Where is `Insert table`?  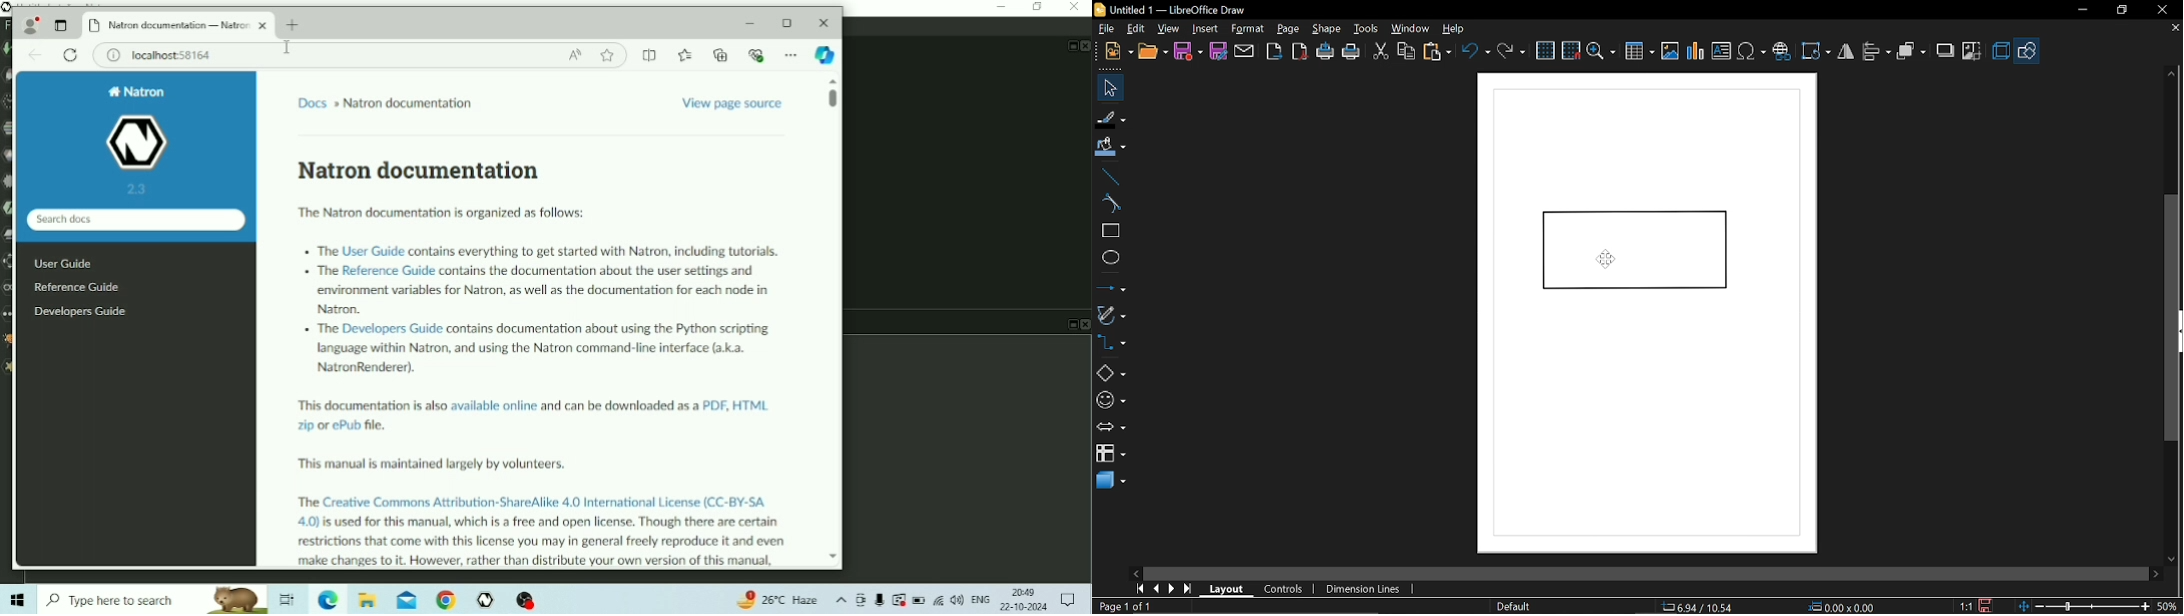
Insert table is located at coordinates (1639, 51).